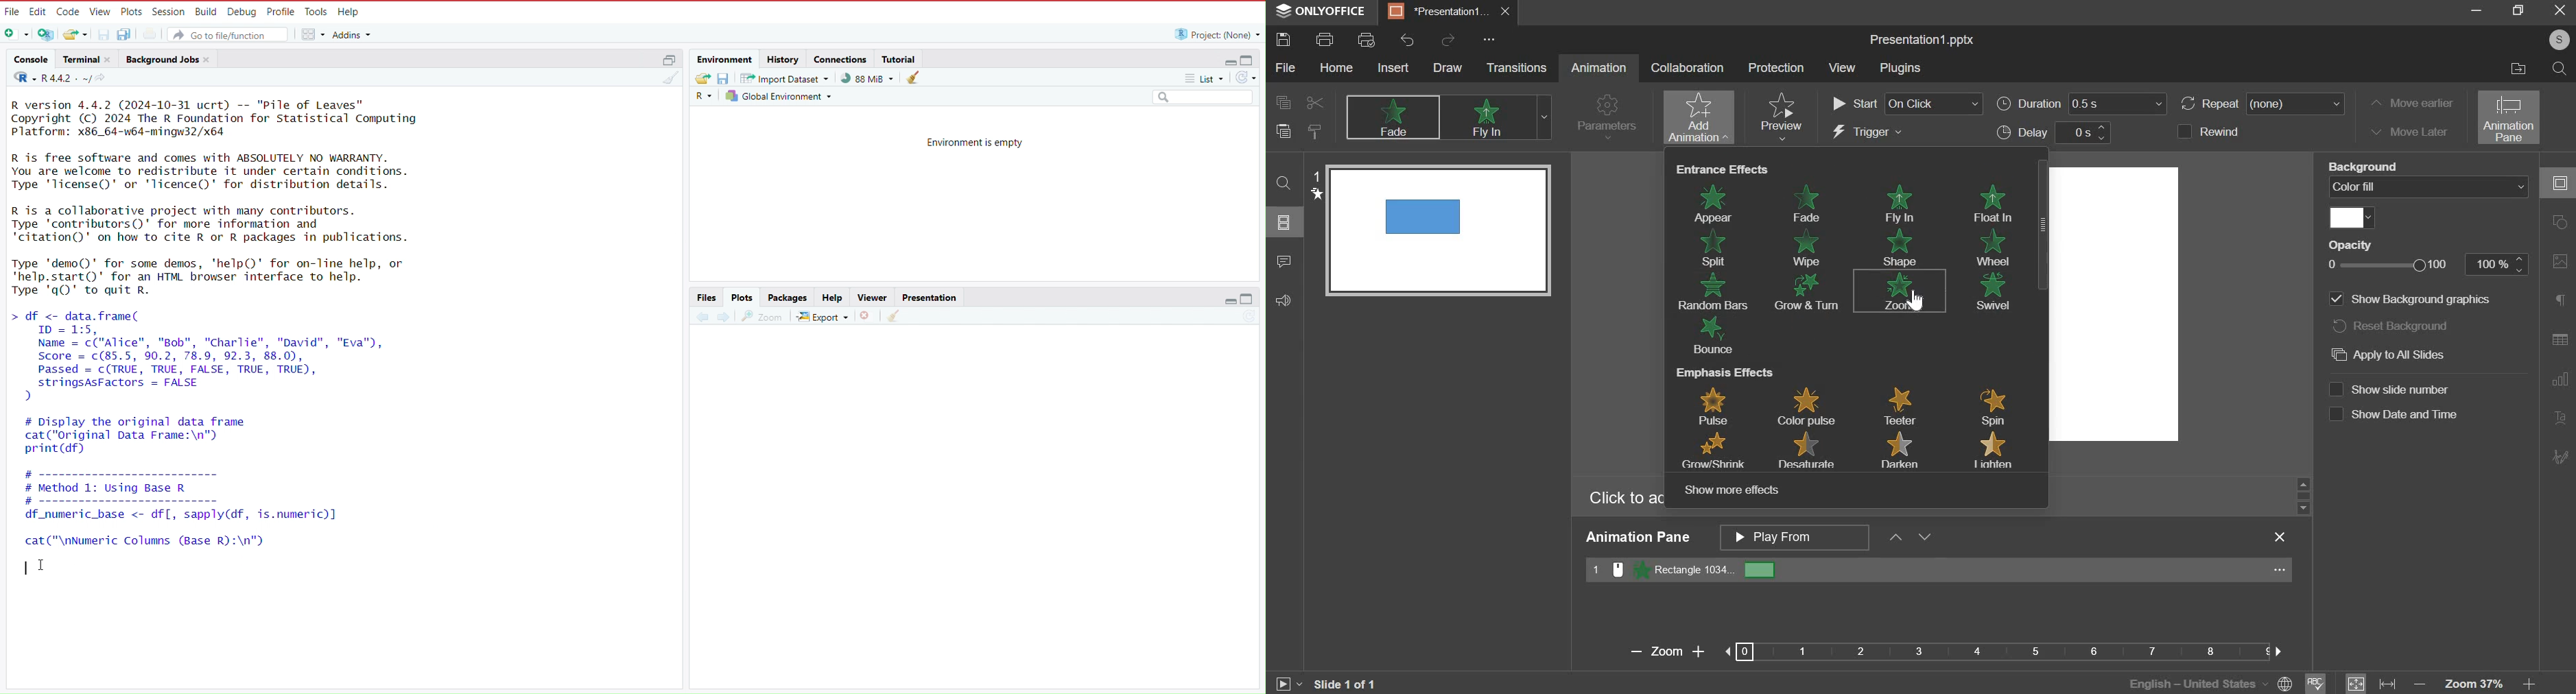 The height and width of the screenshot is (700, 2576). I want to click on Files, so click(705, 297).